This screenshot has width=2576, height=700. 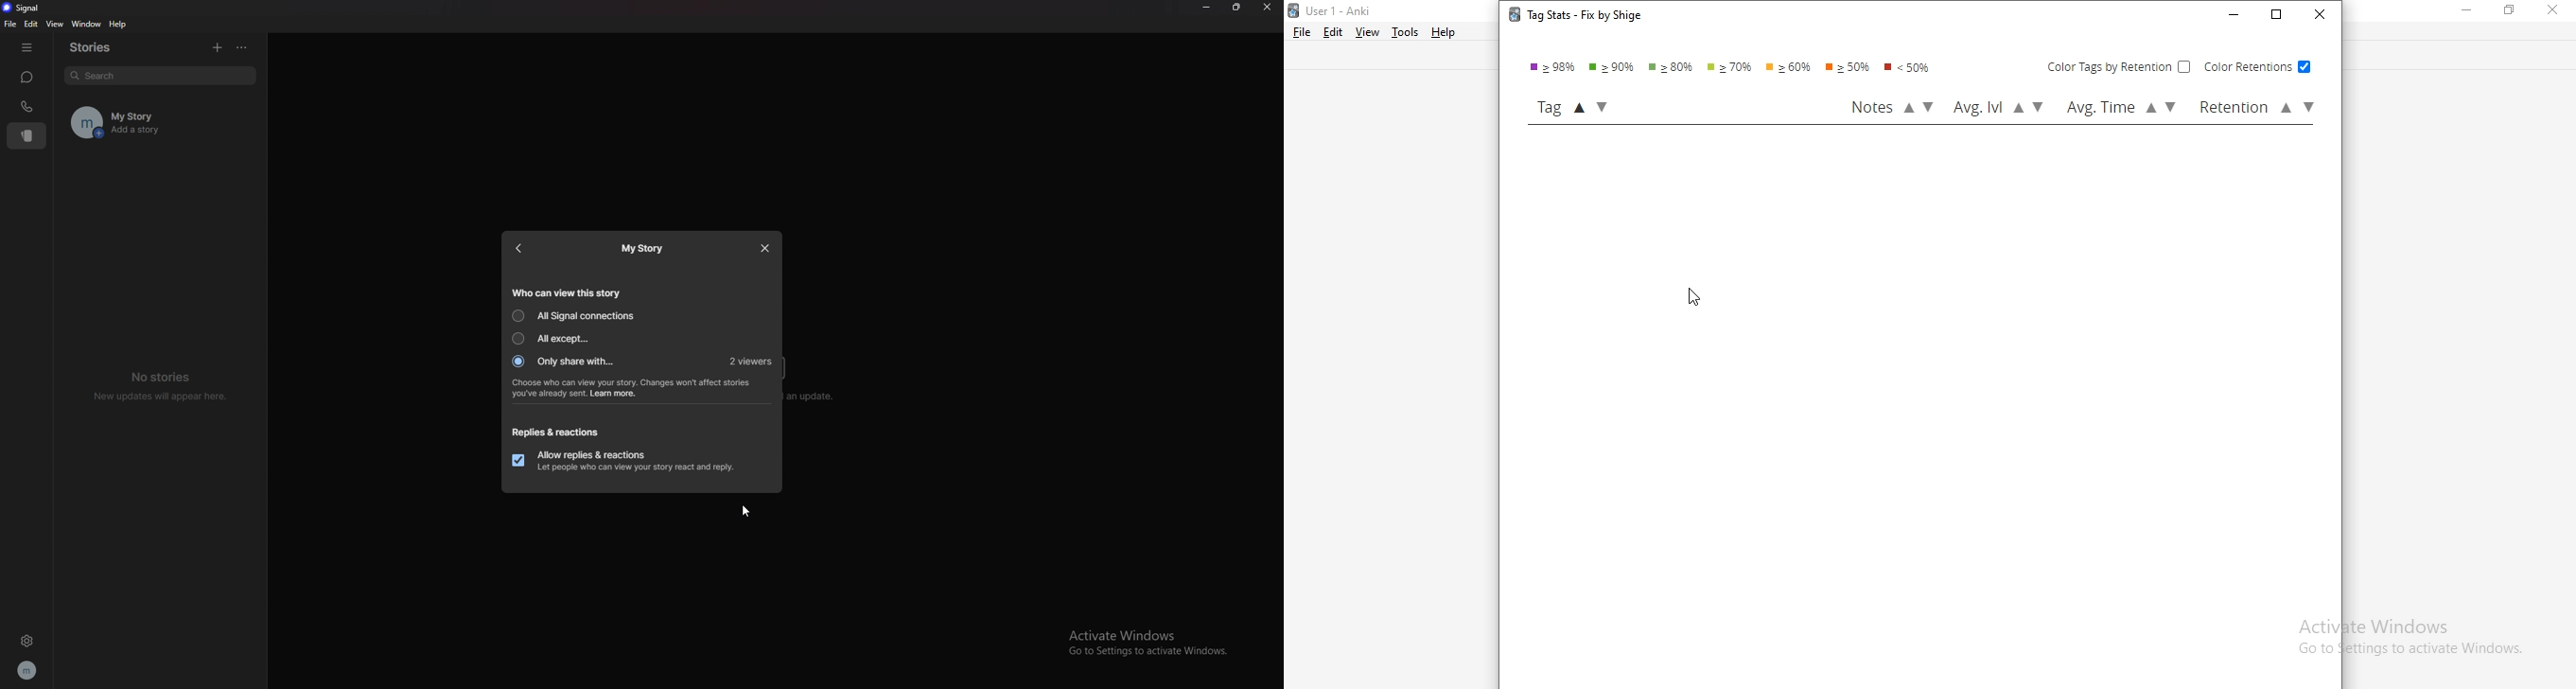 I want to click on color tags by retention, so click(x=2119, y=65).